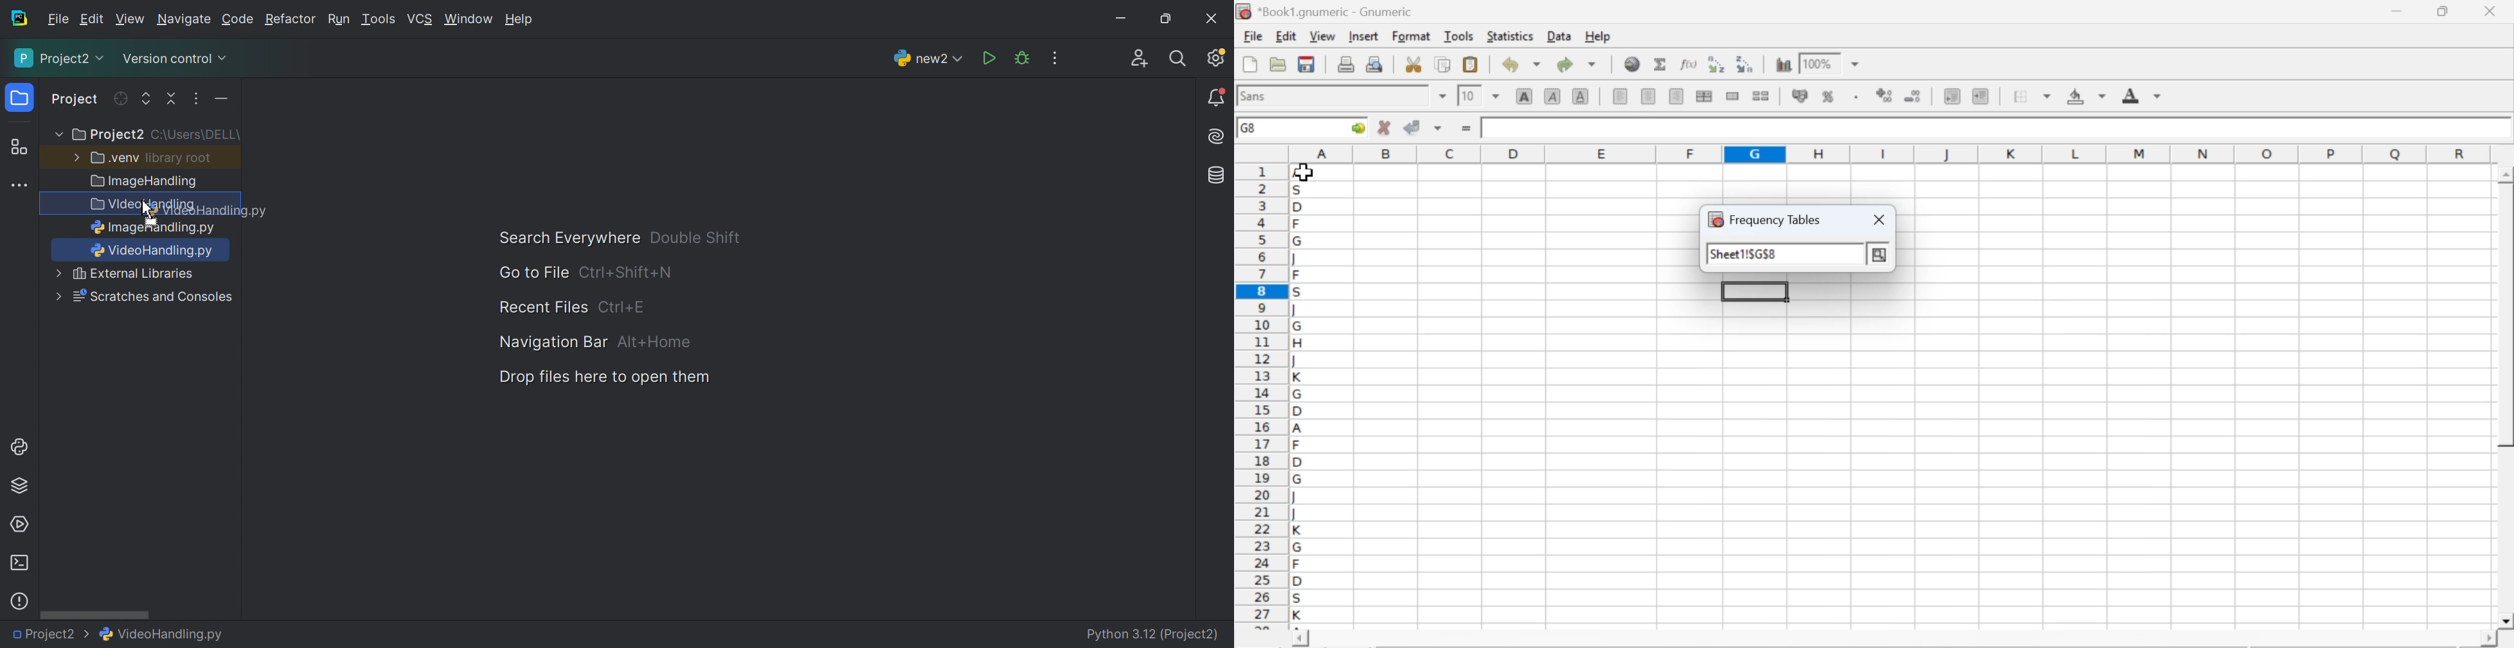 The height and width of the screenshot is (672, 2520). What do you see at coordinates (1952, 95) in the screenshot?
I see `decrease indent` at bounding box center [1952, 95].